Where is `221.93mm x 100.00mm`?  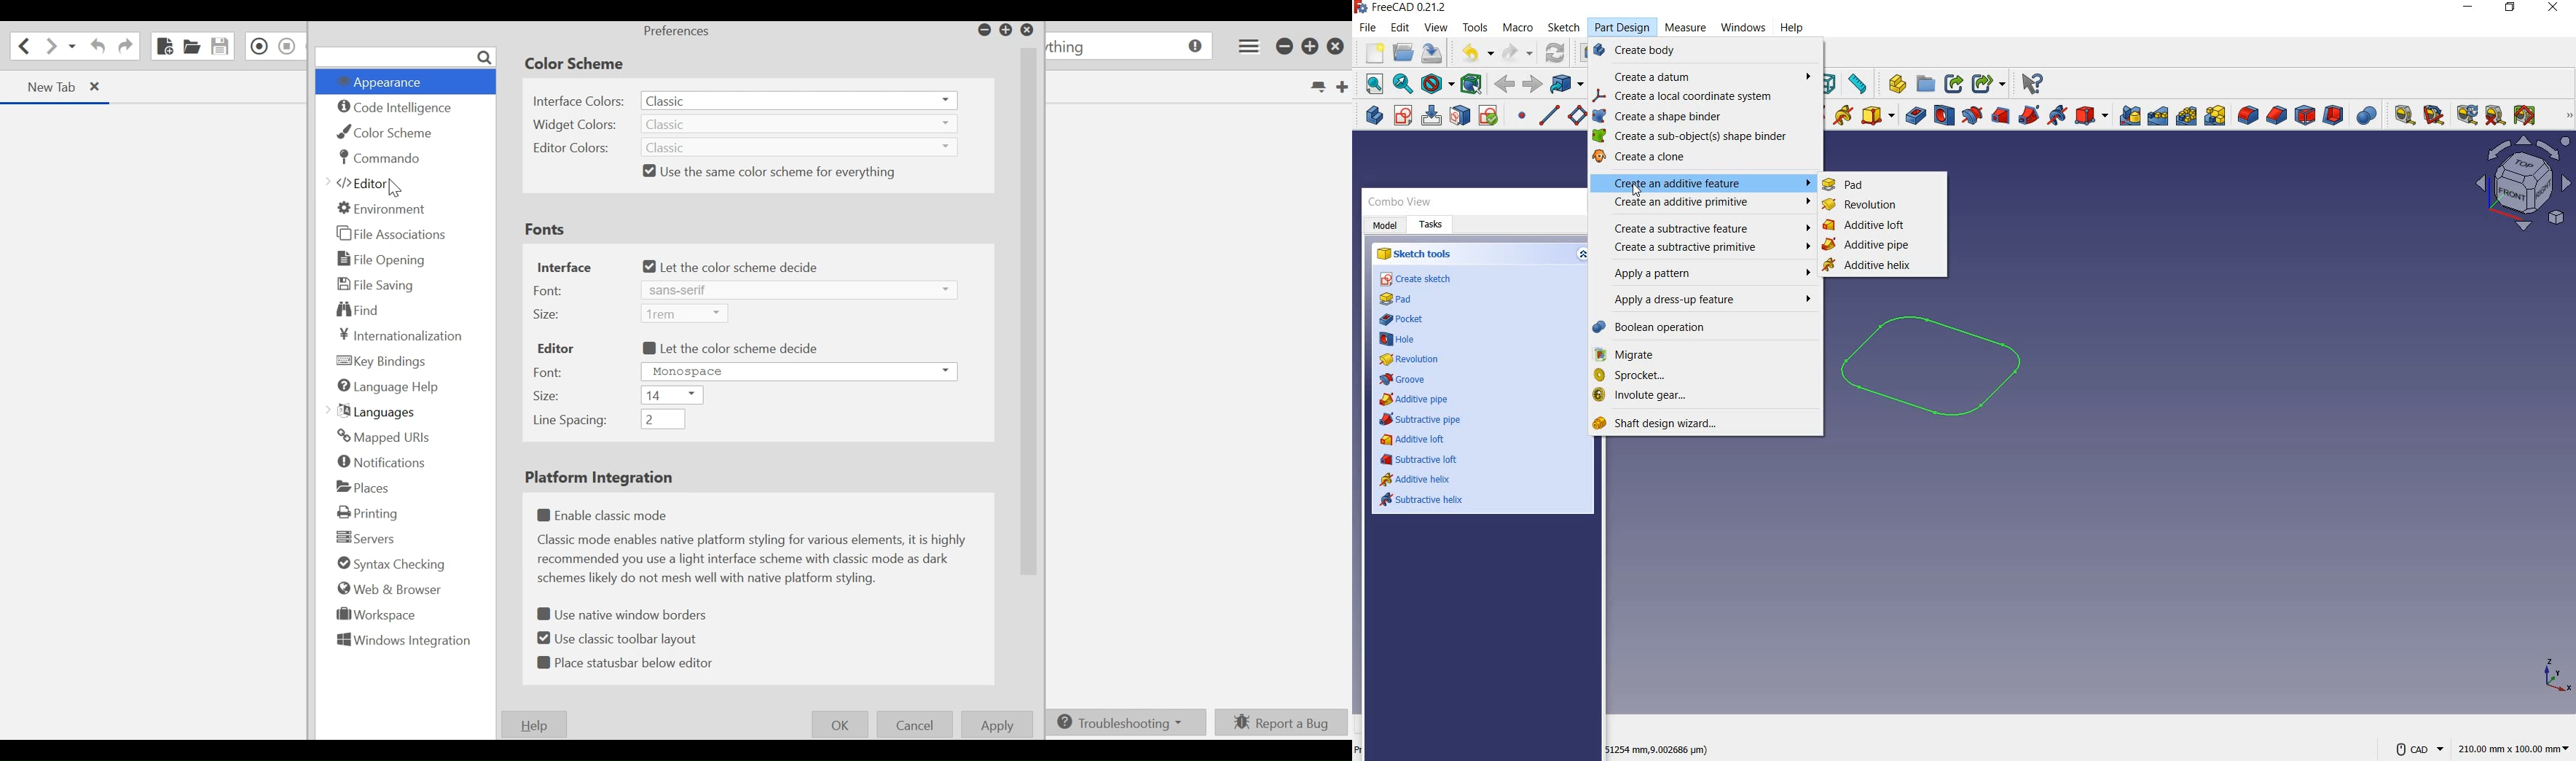
221.93mm x 100.00mm is located at coordinates (2513, 748).